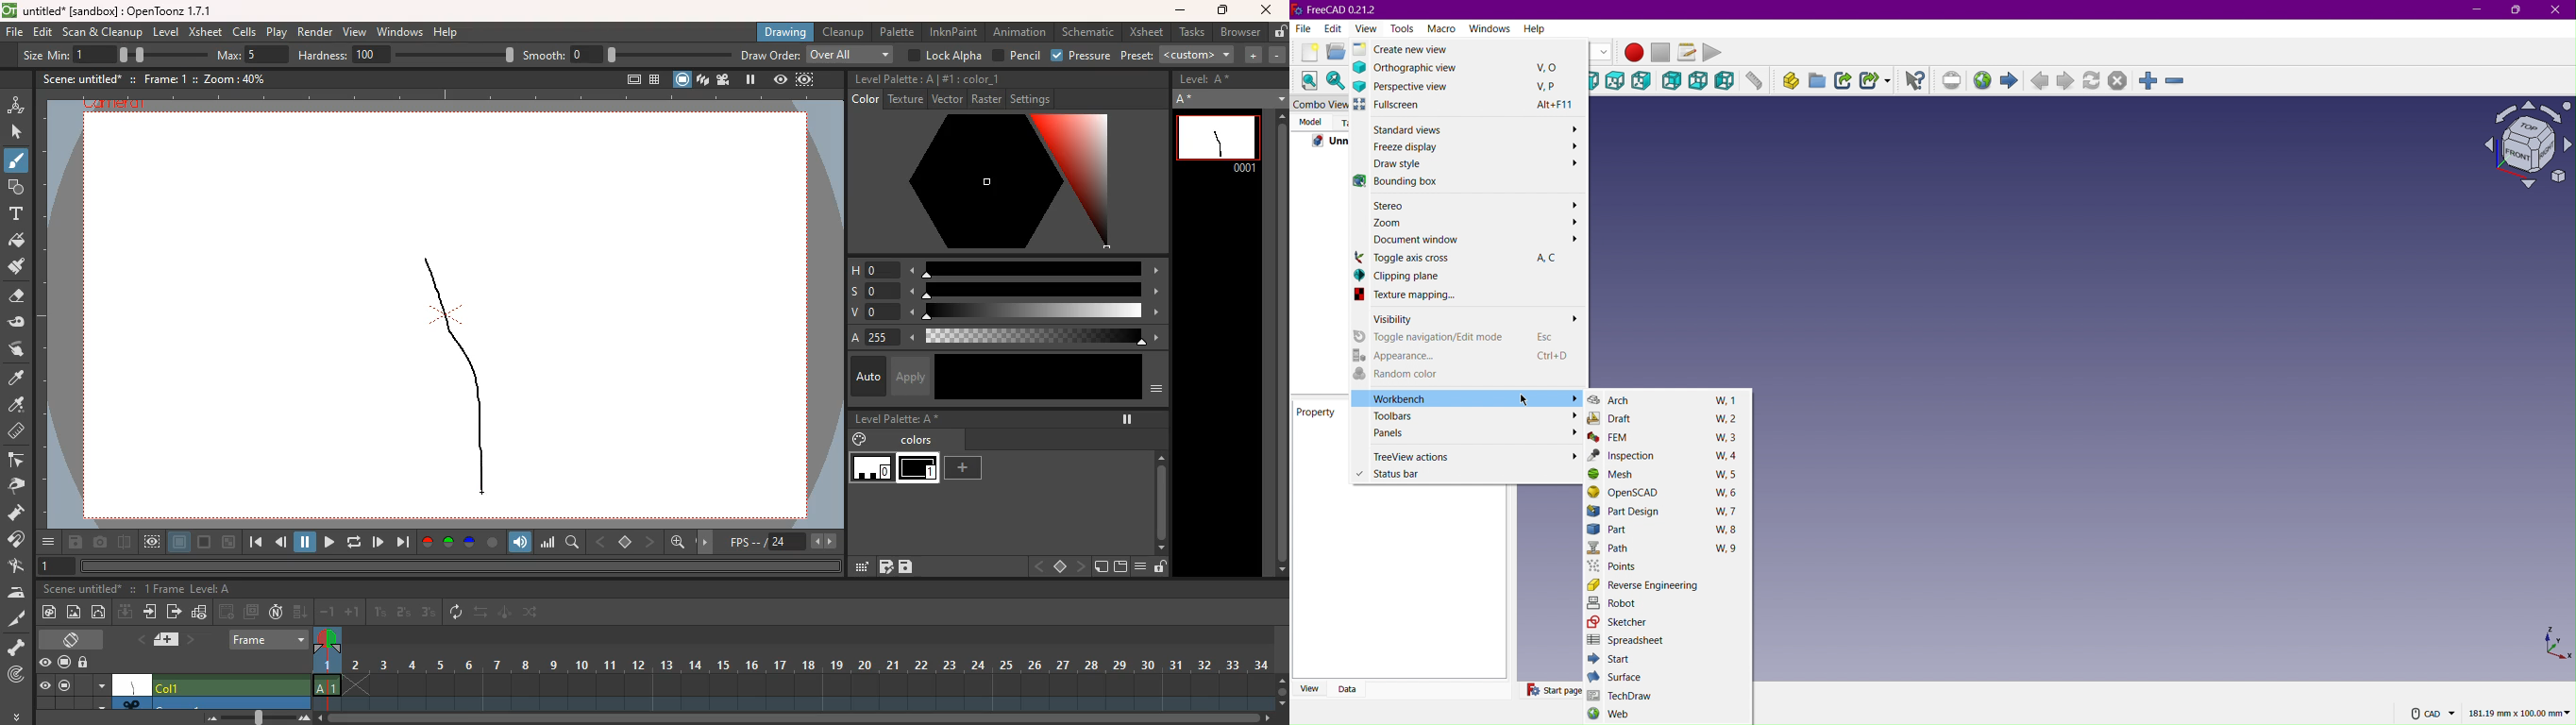  Describe the element at coordinates (471, 543) in the screenshot. I see `blue` at that location.